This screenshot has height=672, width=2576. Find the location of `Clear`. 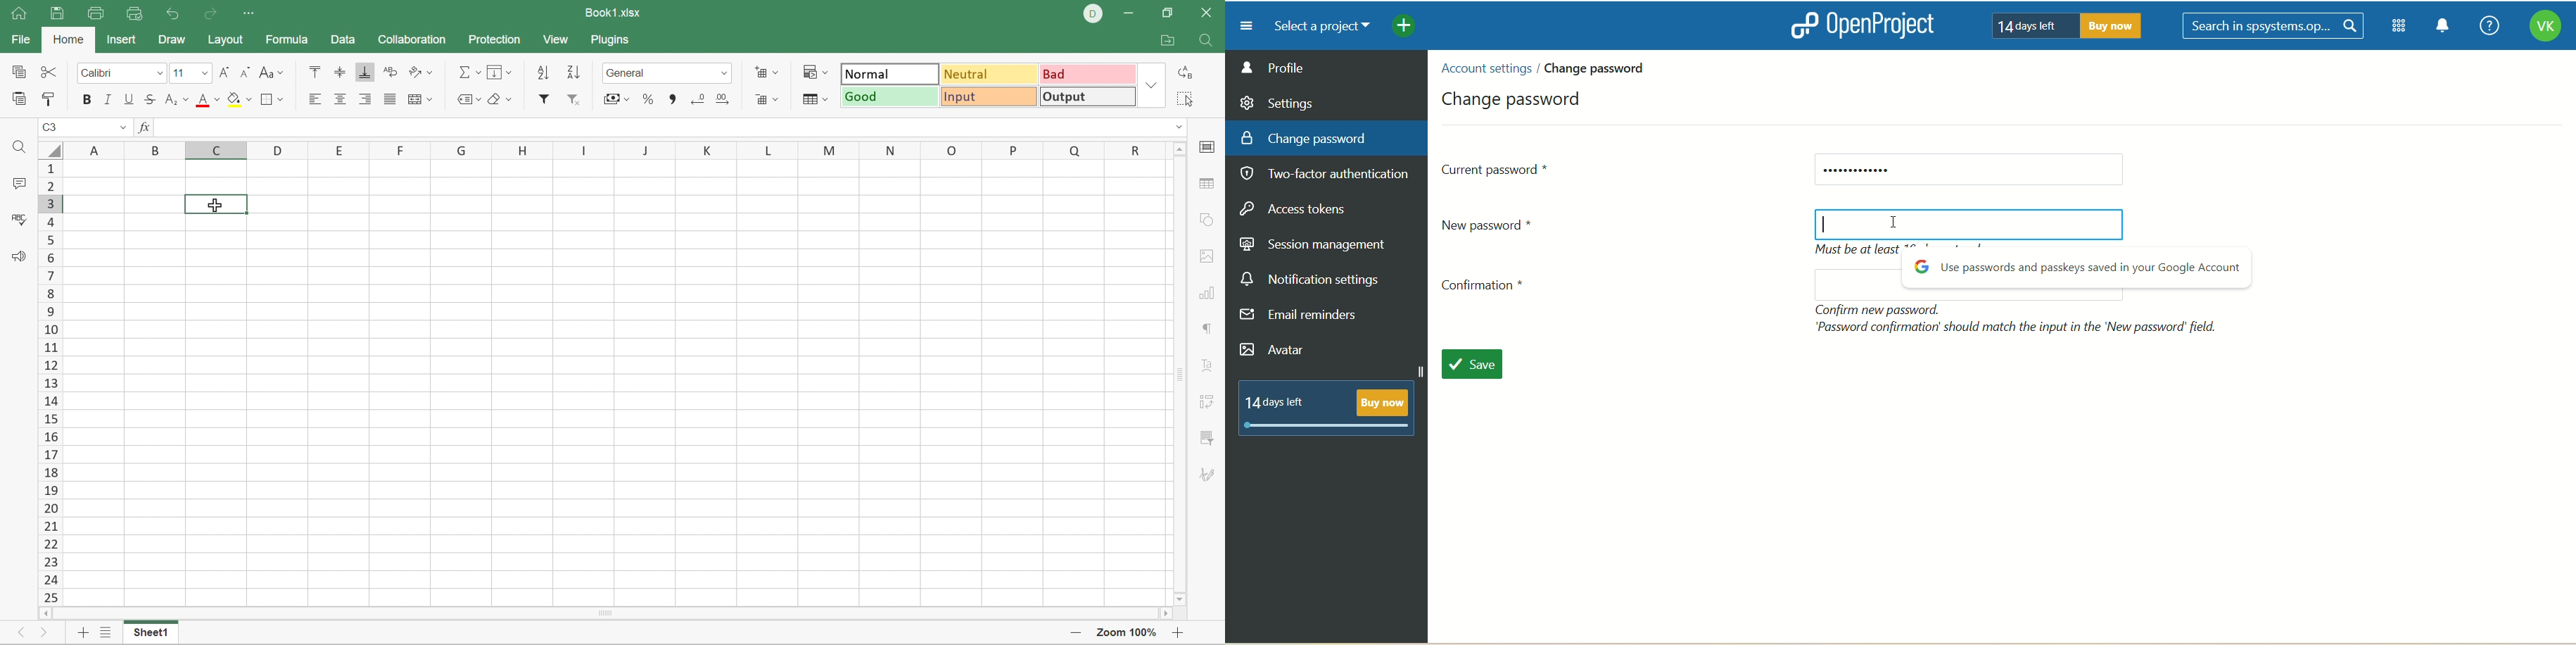

Clear is located at coordinates (498, 100).